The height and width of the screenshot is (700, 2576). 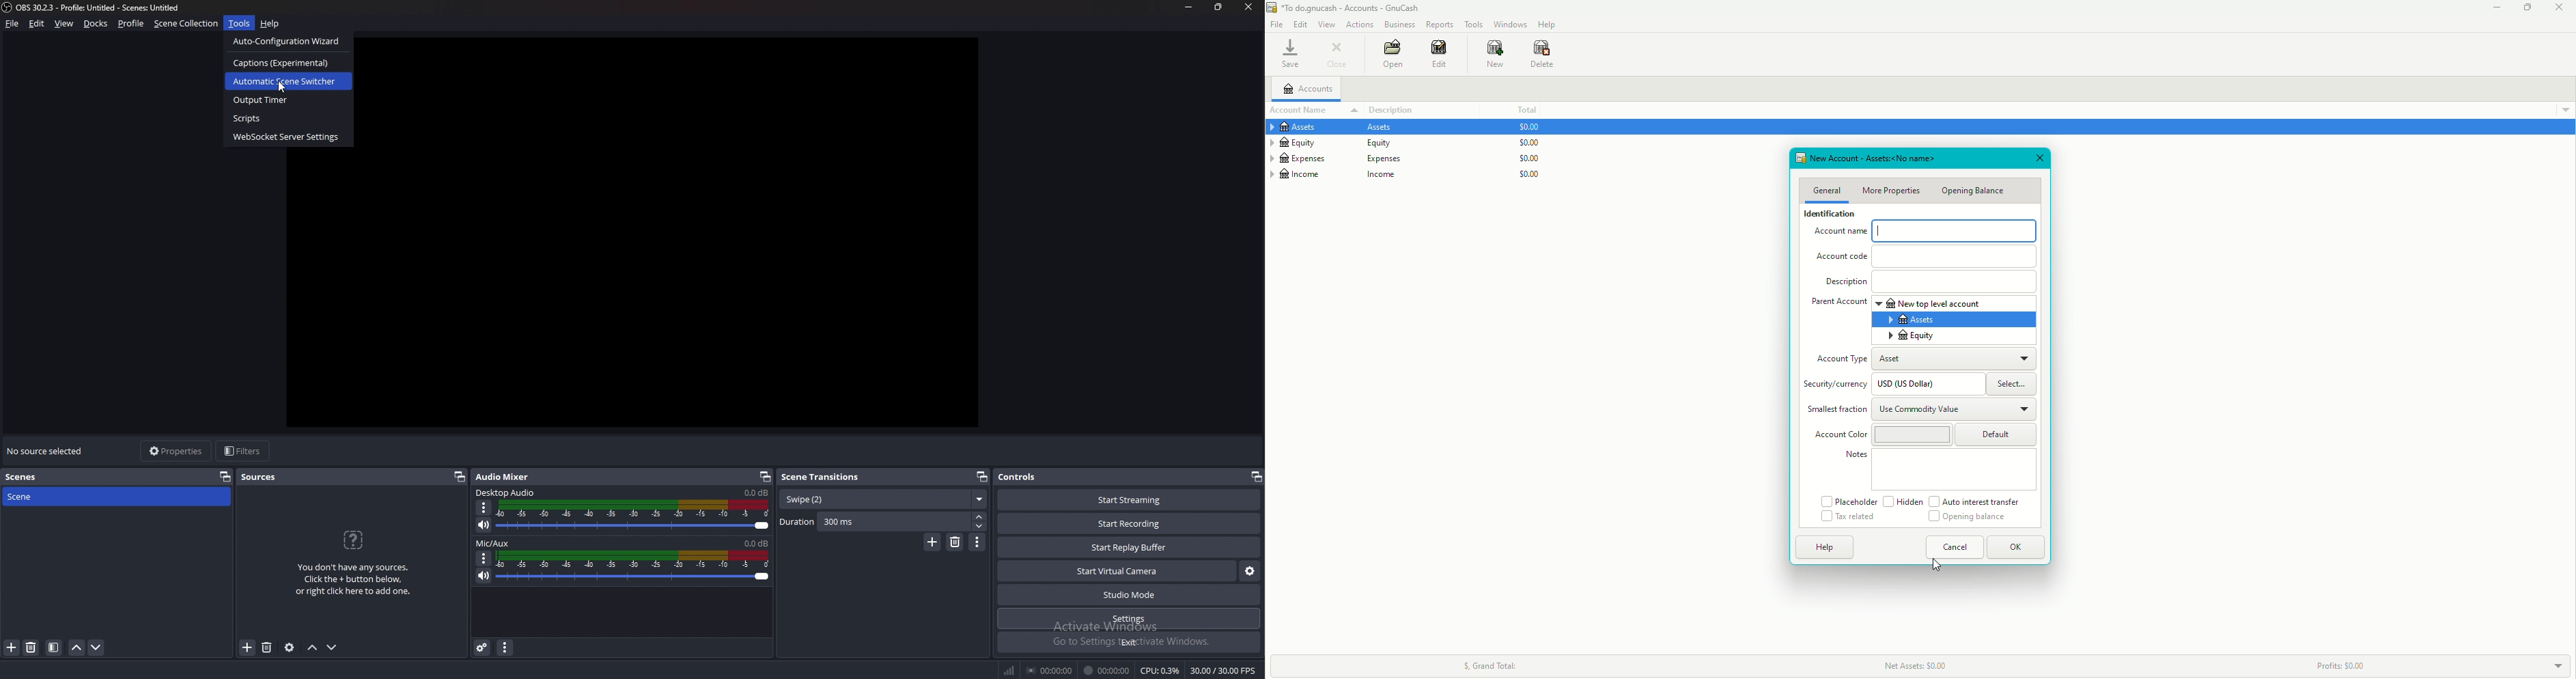 What do you see at coordinates (290, 41) in the screenshot?
I see `auto configuration wizard` at bounding box center [290, 41].